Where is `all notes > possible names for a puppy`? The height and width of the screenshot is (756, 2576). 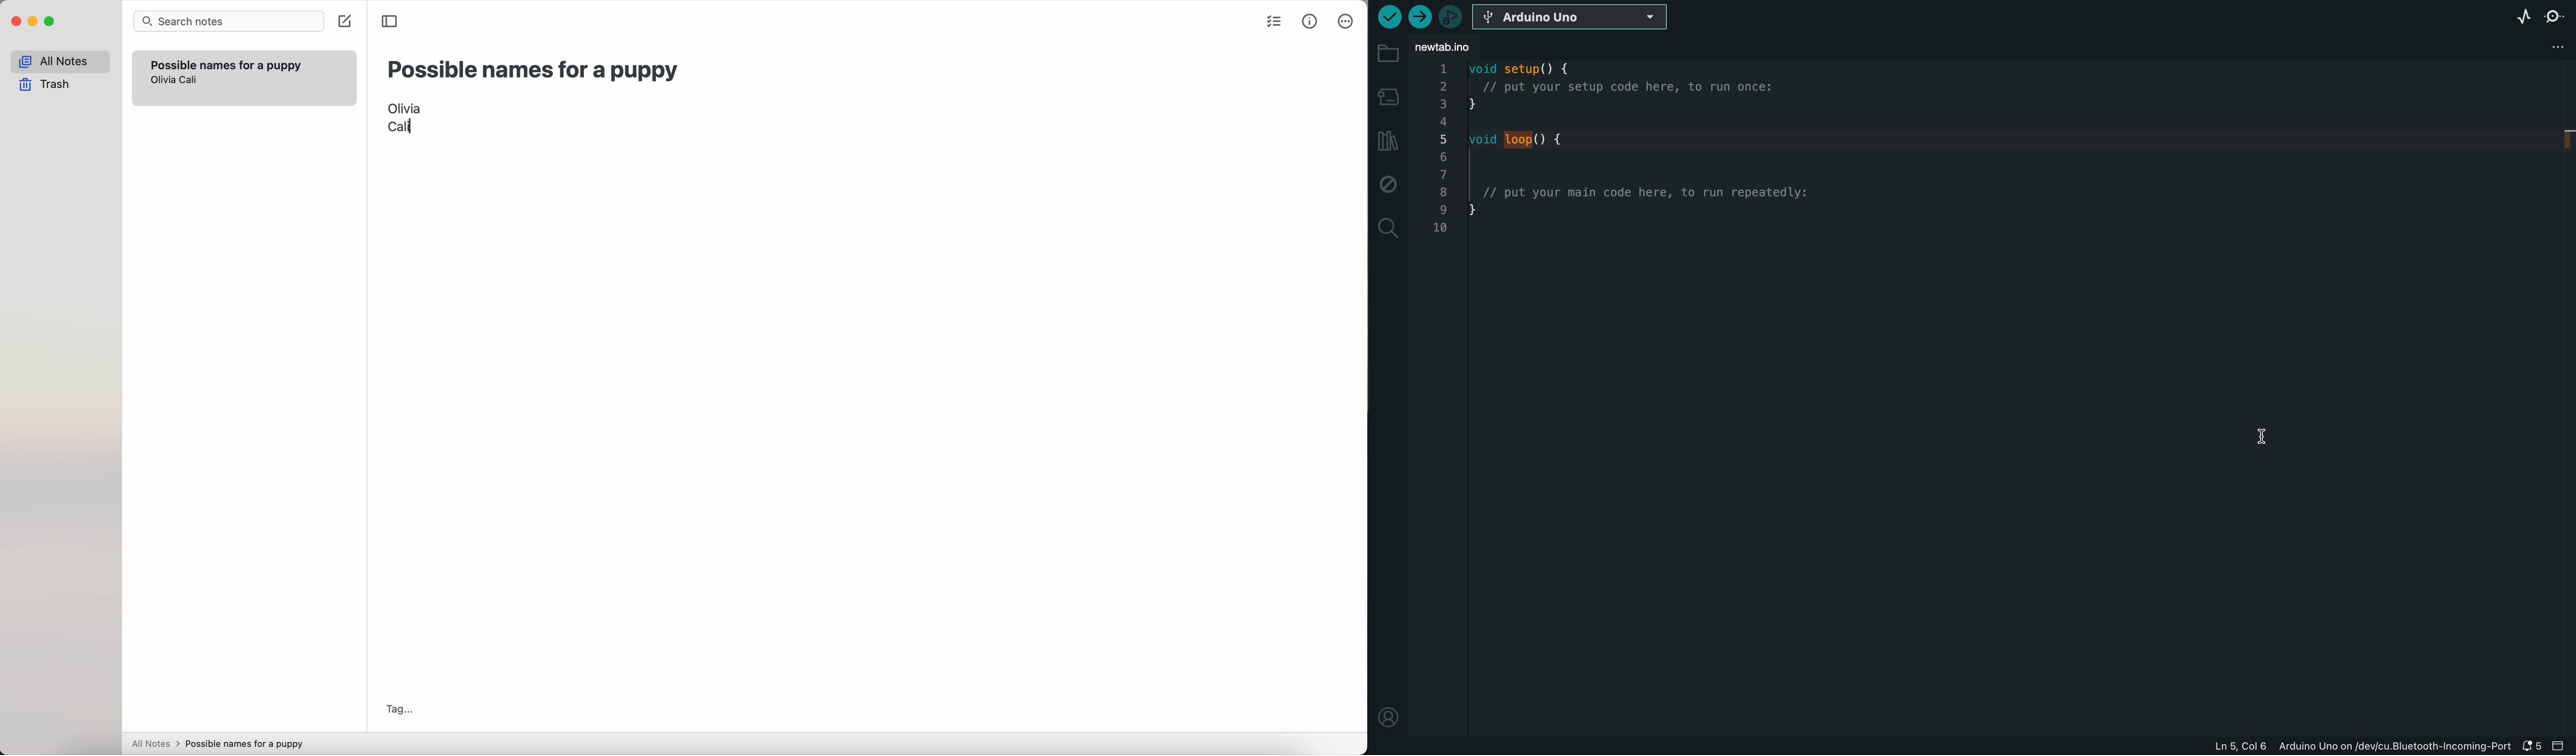
all notes > possible names for a puppy is located at coordinates (222, 743).